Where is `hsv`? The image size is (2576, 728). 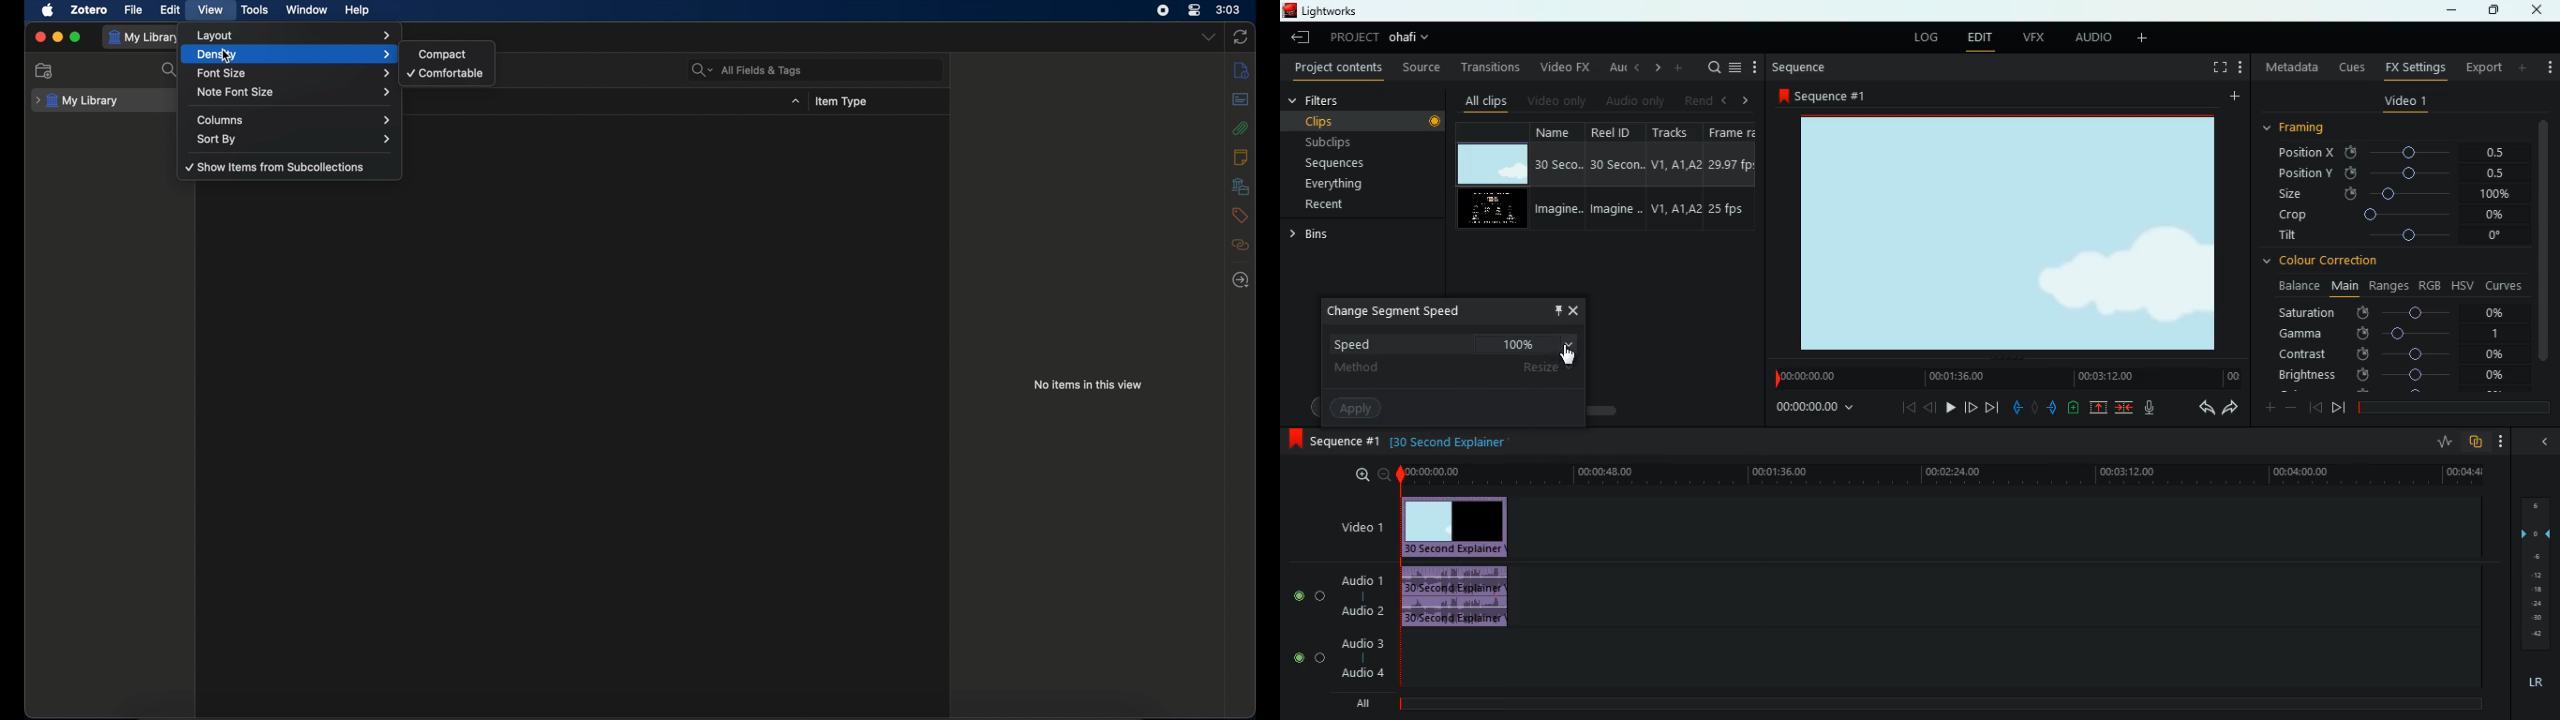 hsv is located at coordinates (2462, 285).